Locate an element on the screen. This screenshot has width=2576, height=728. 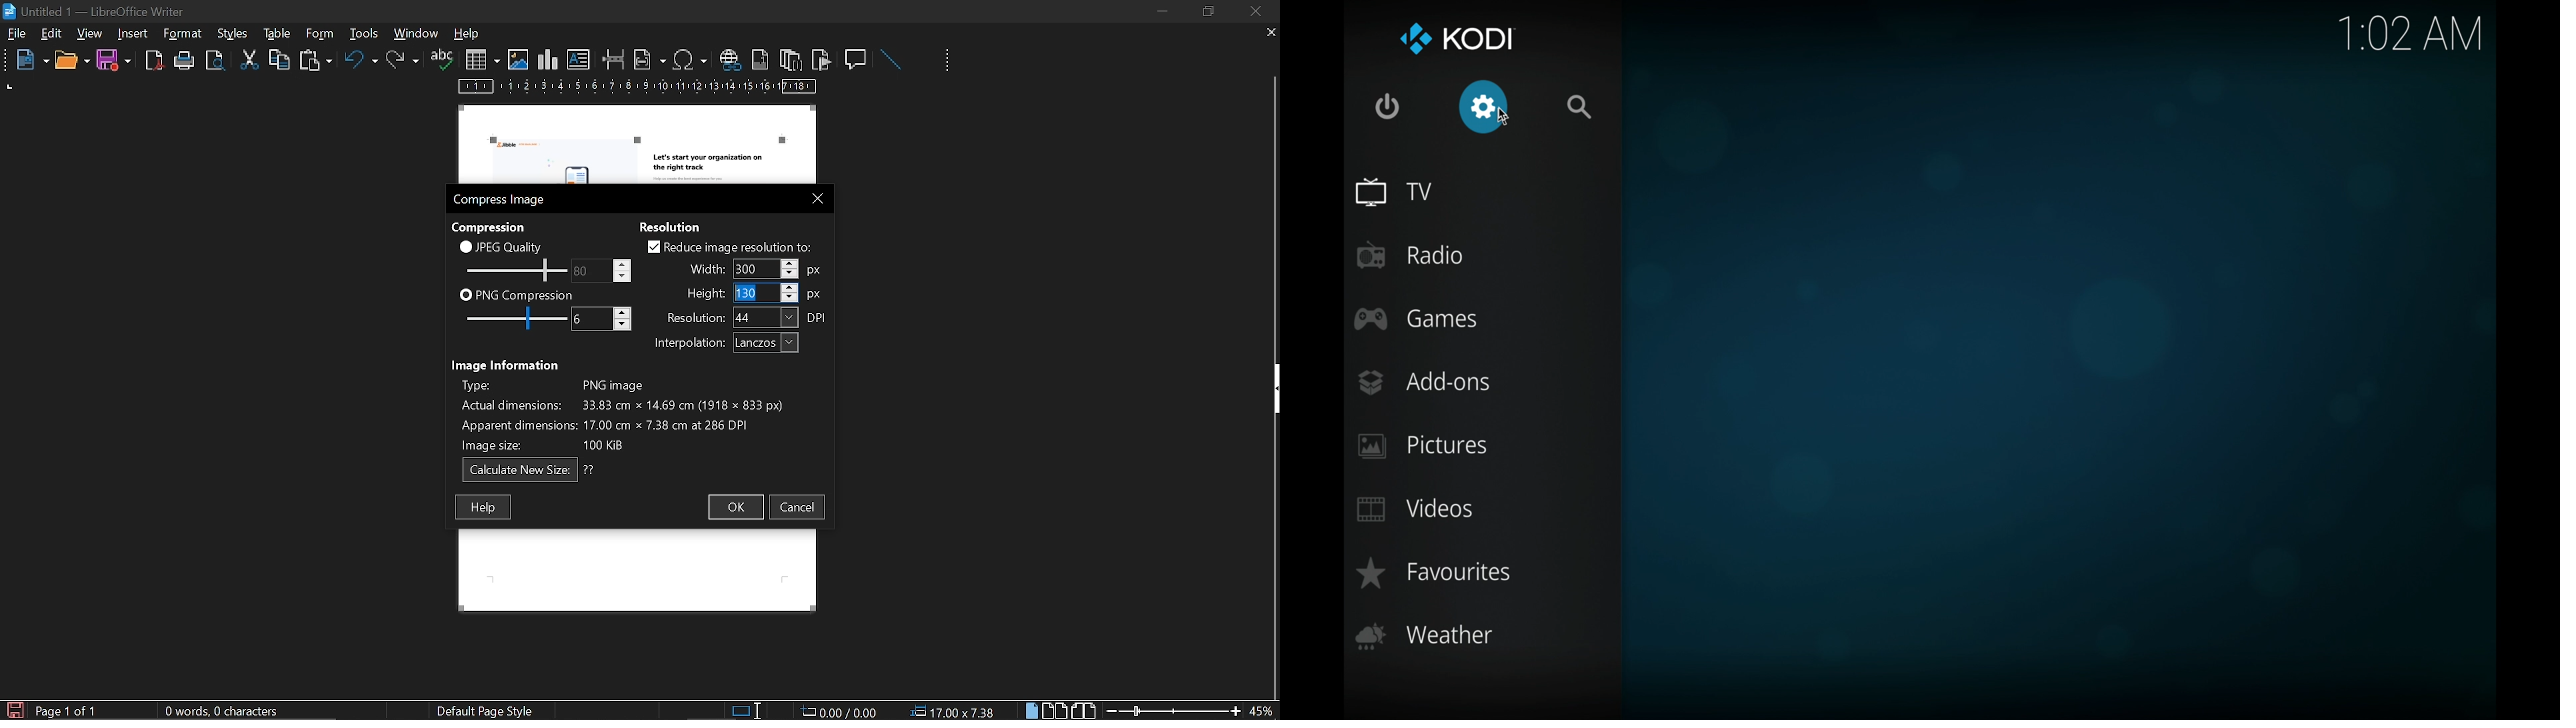
add-ons is located at coordinates (1423, 382).